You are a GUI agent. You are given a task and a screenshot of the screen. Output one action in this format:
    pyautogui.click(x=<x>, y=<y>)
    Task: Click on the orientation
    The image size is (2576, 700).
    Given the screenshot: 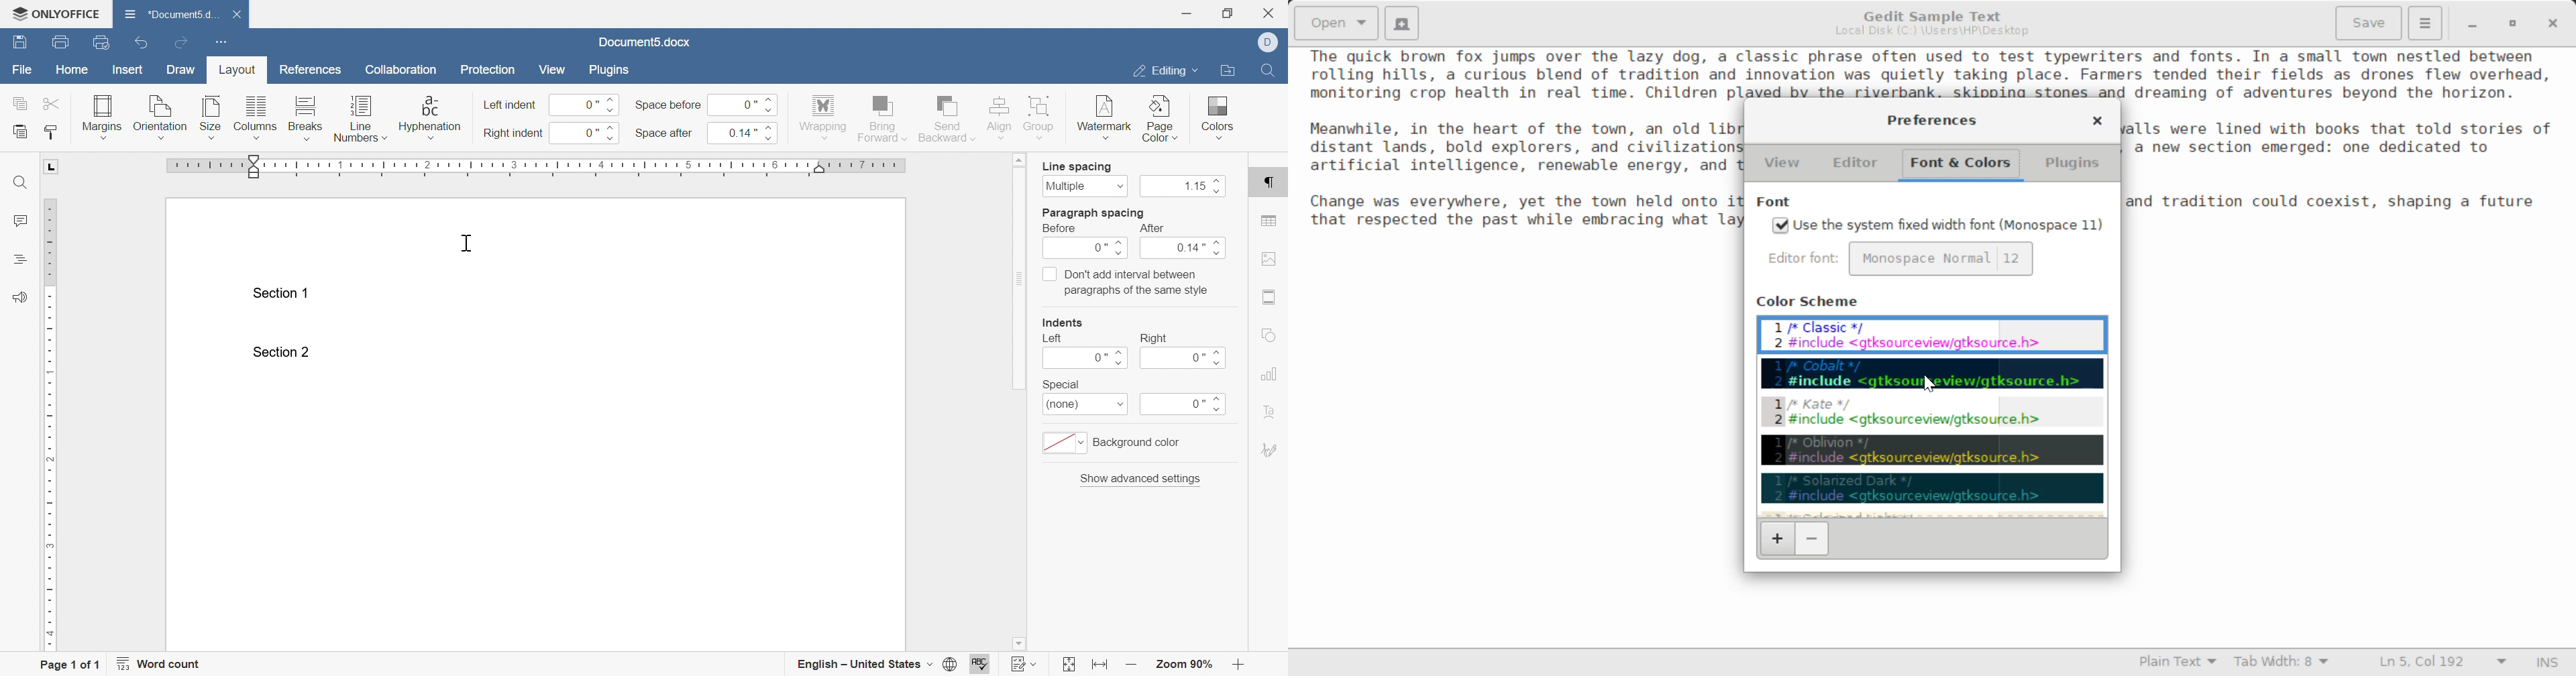 What is the action you would take?
    pyautogui.click(x=160, y=116)
    